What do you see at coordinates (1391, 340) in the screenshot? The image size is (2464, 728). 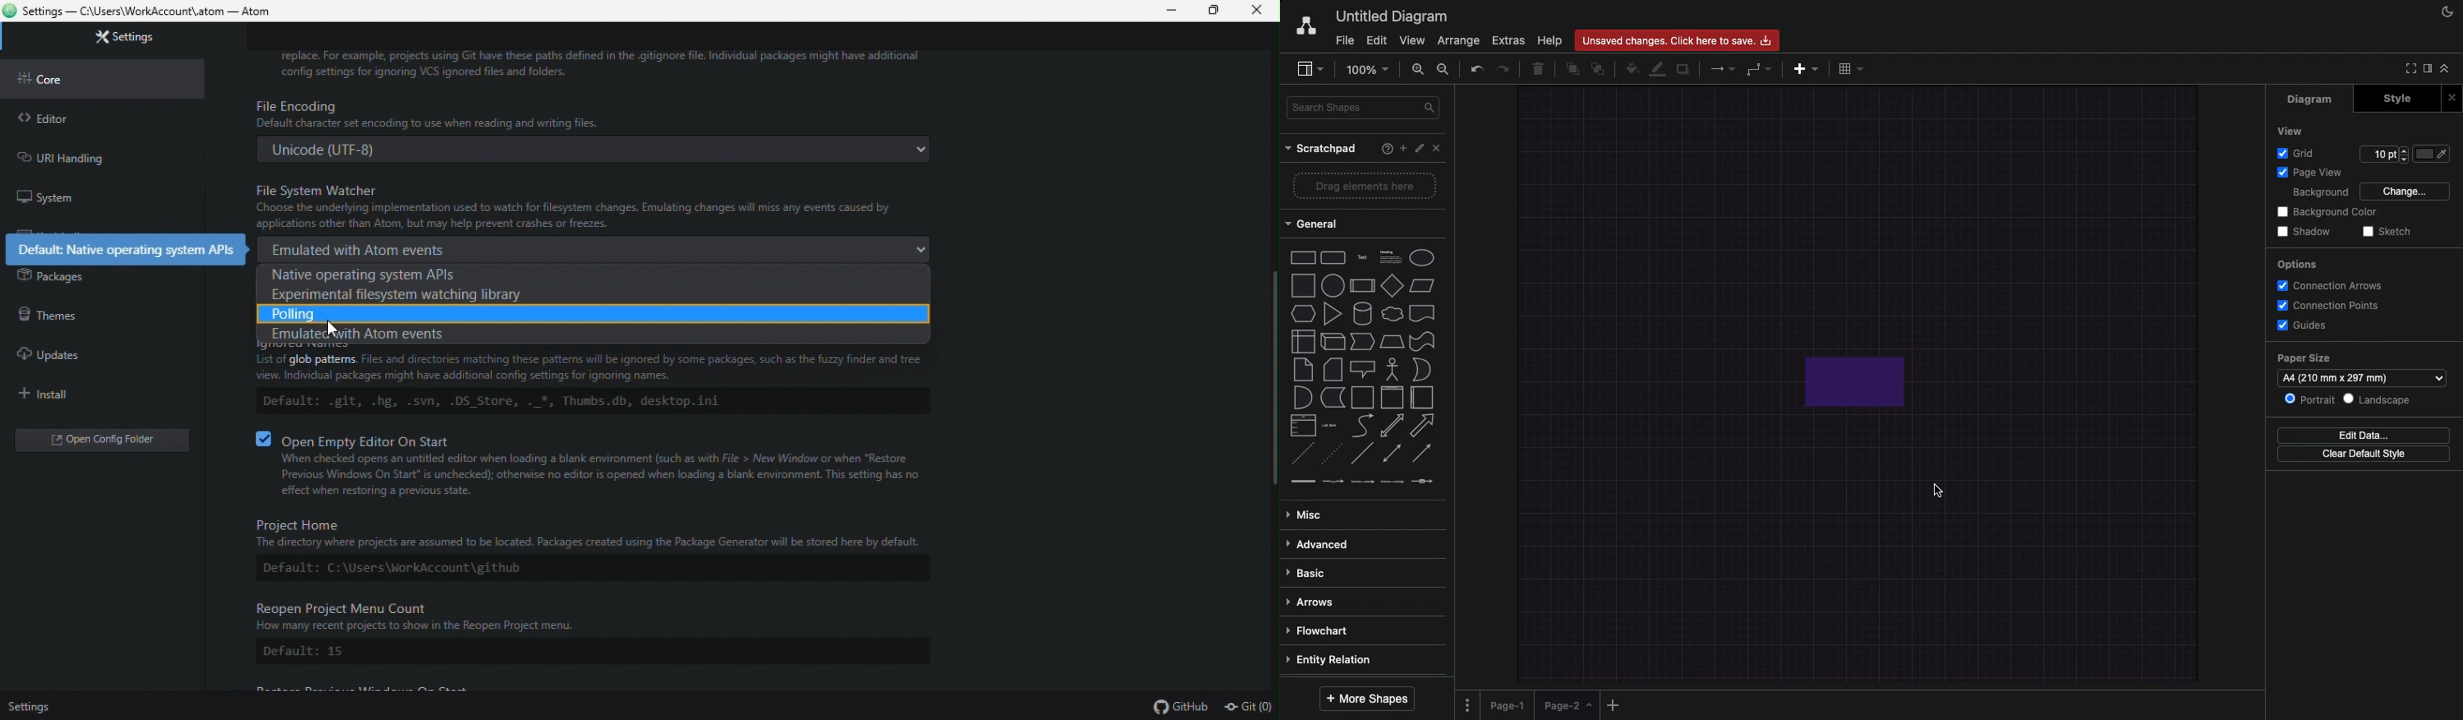 I see `trapezoid` at bounding box center [1391, 340].